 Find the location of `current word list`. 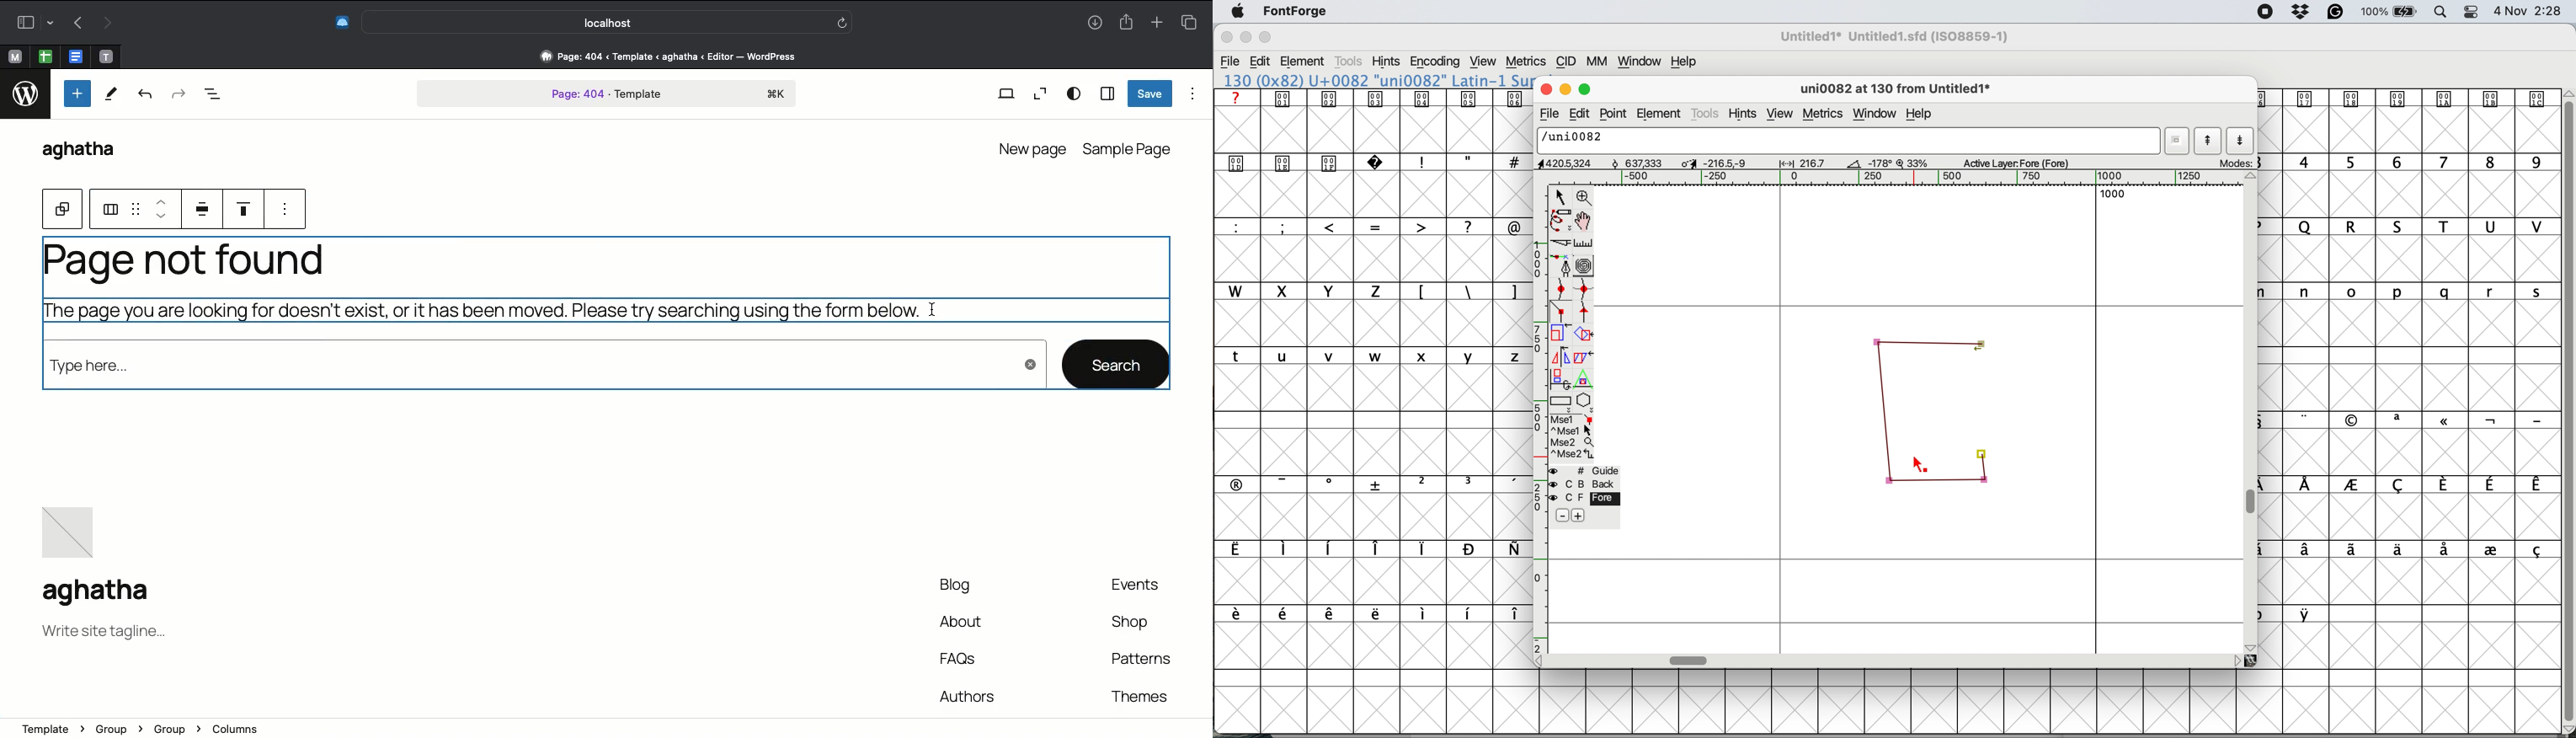

current word list is located at coordinates (2176, 141).